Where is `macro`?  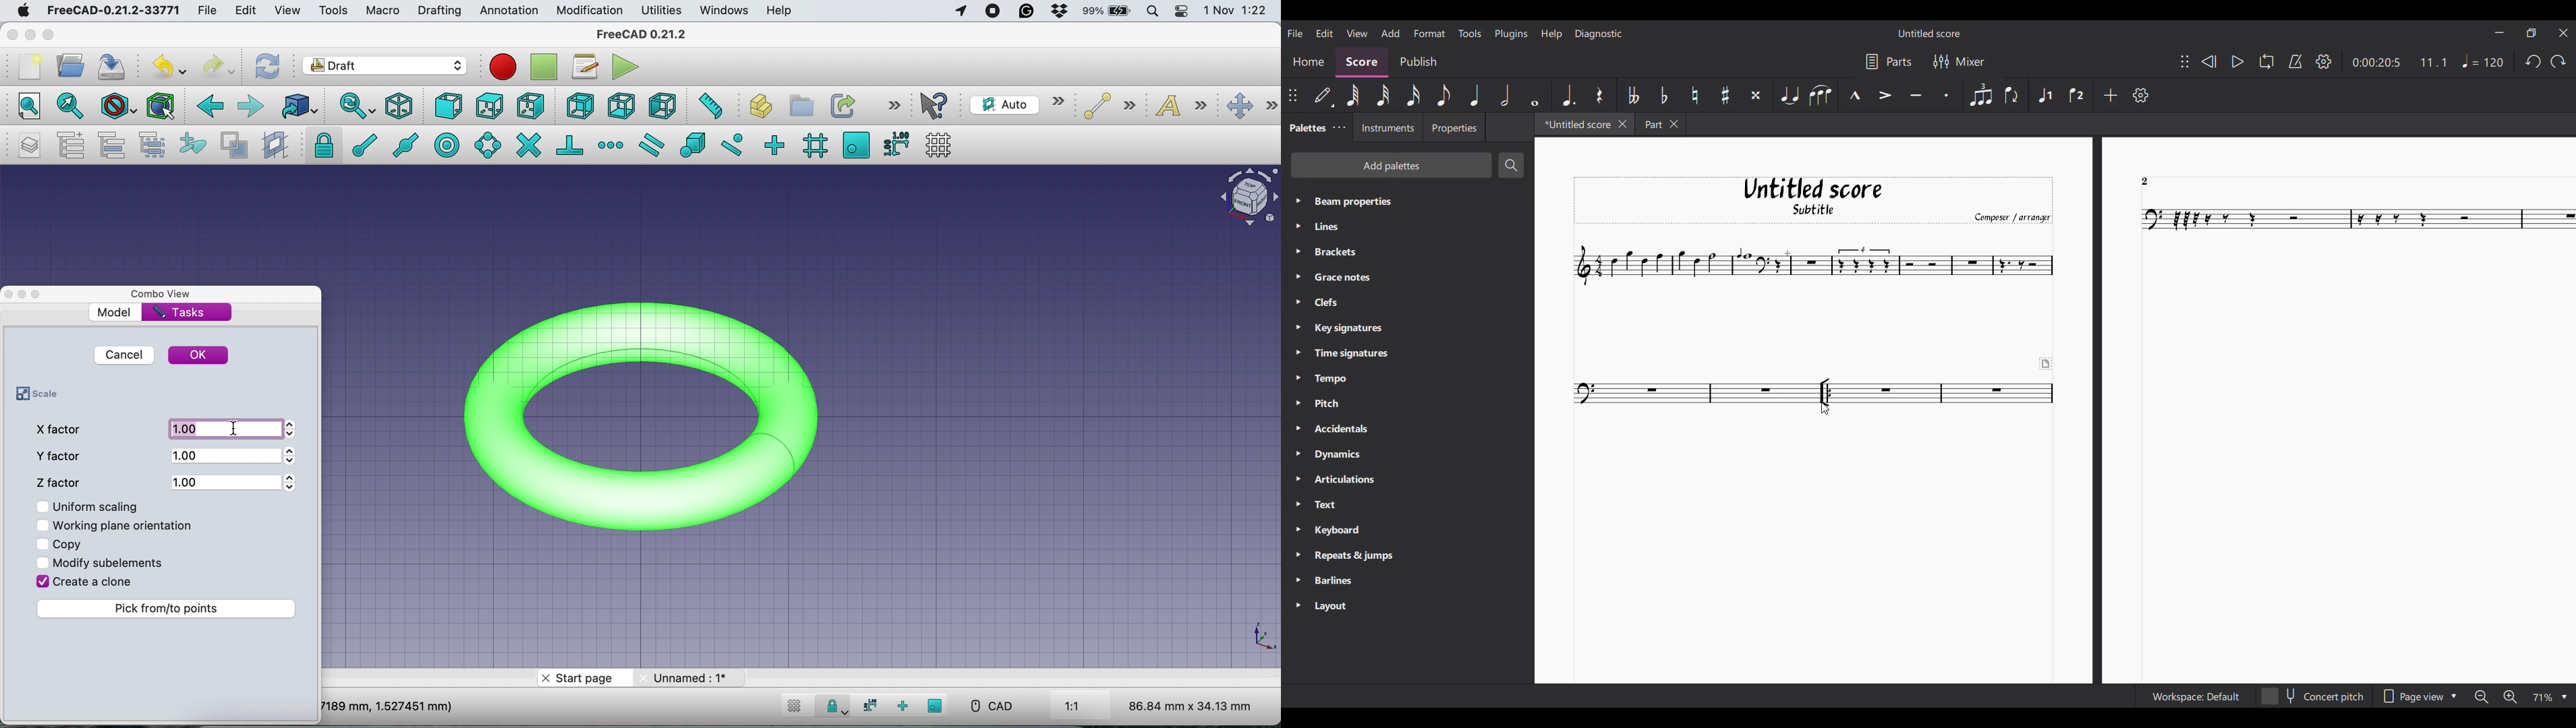
macro is located at coordinates (383, 12).